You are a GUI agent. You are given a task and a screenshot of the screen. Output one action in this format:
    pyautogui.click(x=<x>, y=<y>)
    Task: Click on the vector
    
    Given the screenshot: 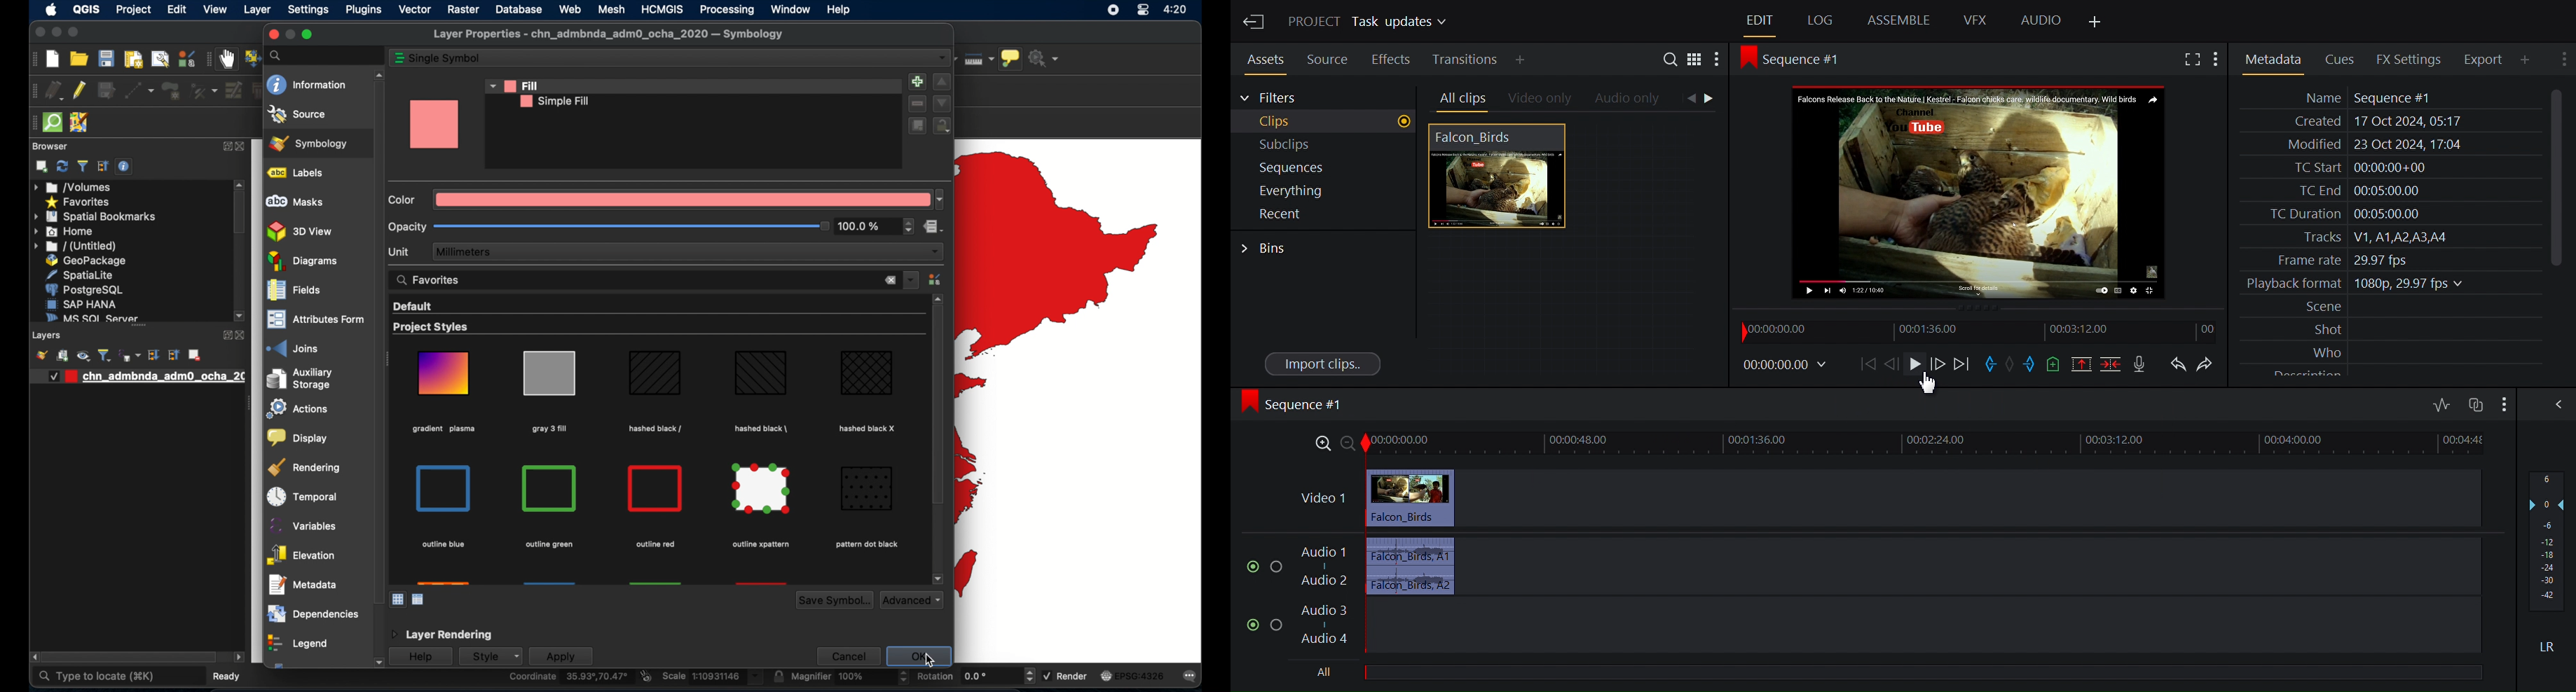 What is the action you would take?
    pyautogui.click(x=415, y=10)
    